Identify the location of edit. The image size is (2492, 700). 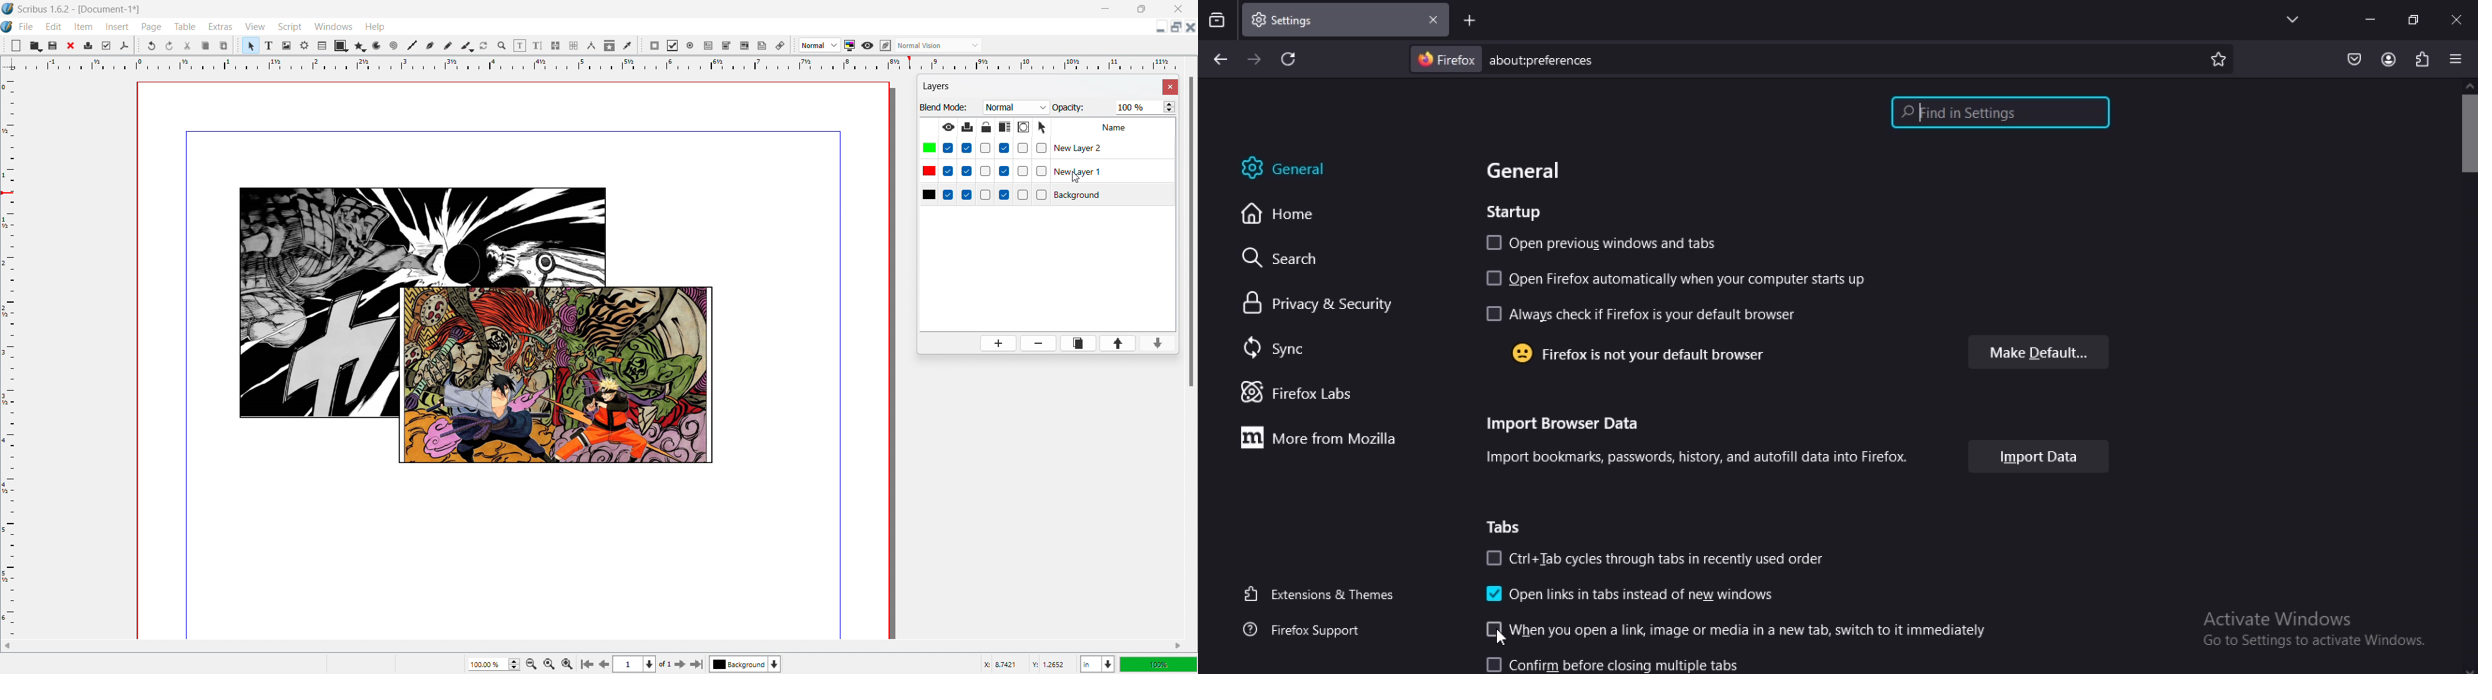
(55, 27).